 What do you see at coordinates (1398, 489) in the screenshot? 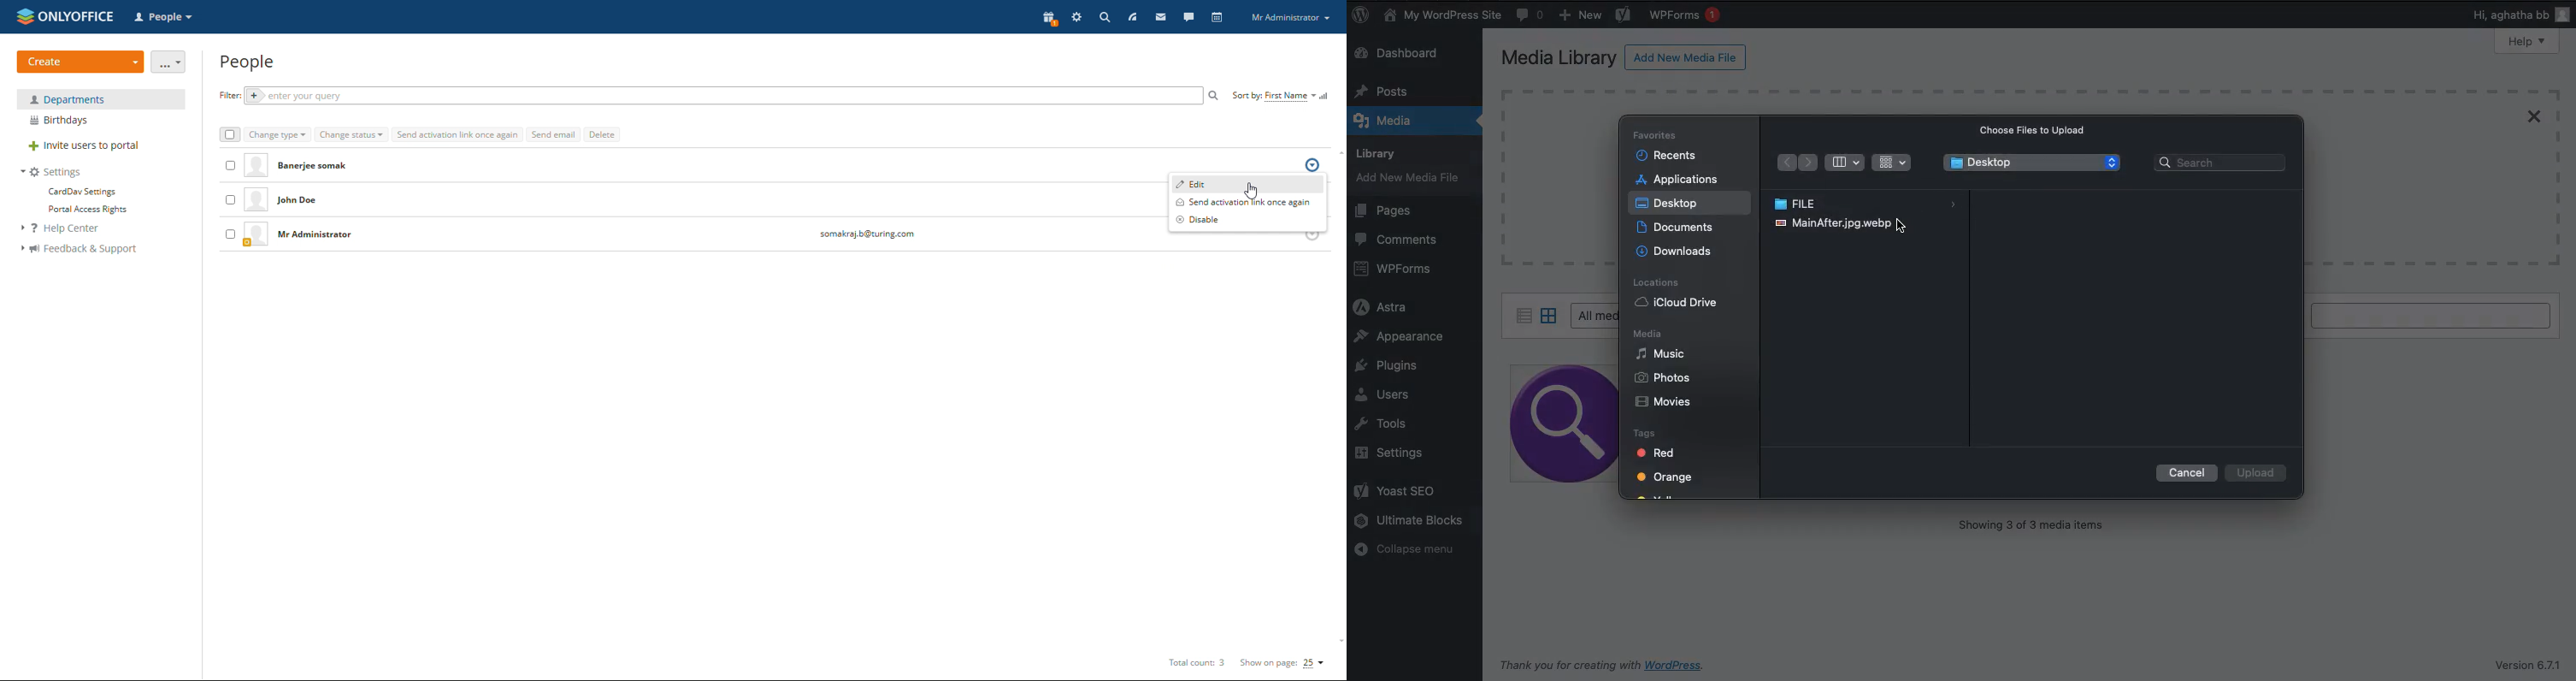
I see `Yoast SEO` at bounding box center [1398, 489].